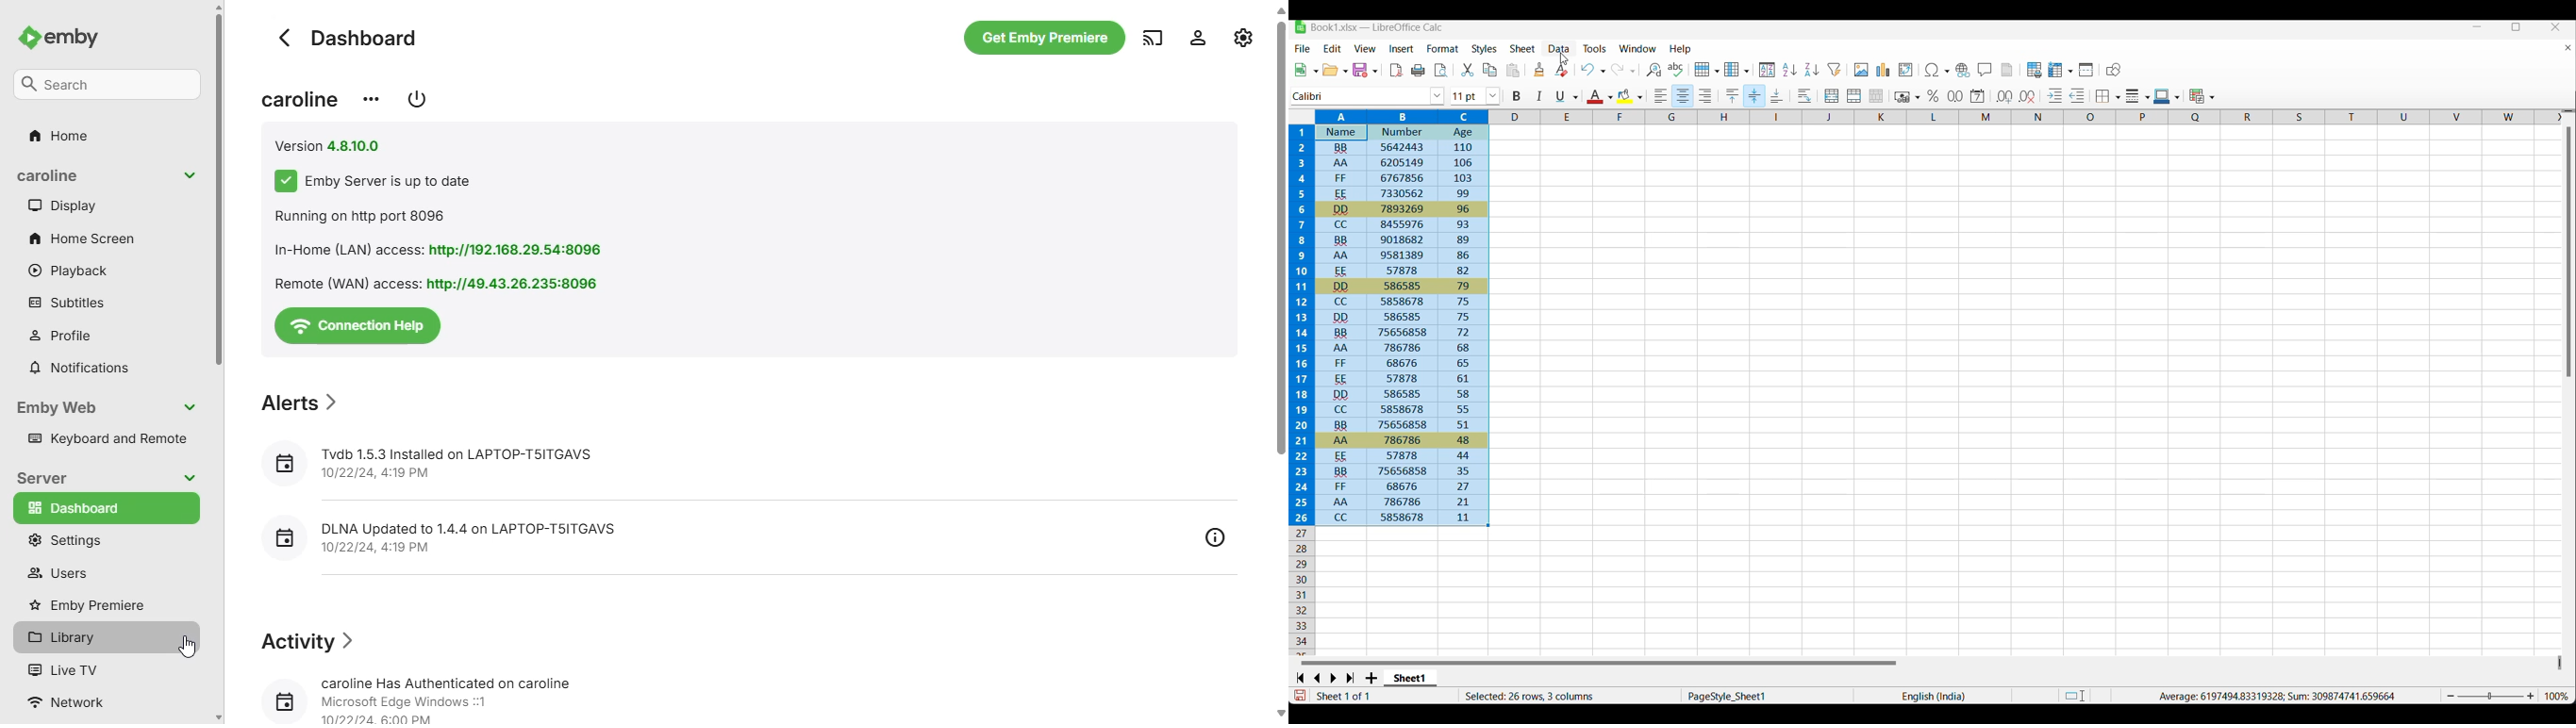  I want to click on emby premiere, so click(89, 604).